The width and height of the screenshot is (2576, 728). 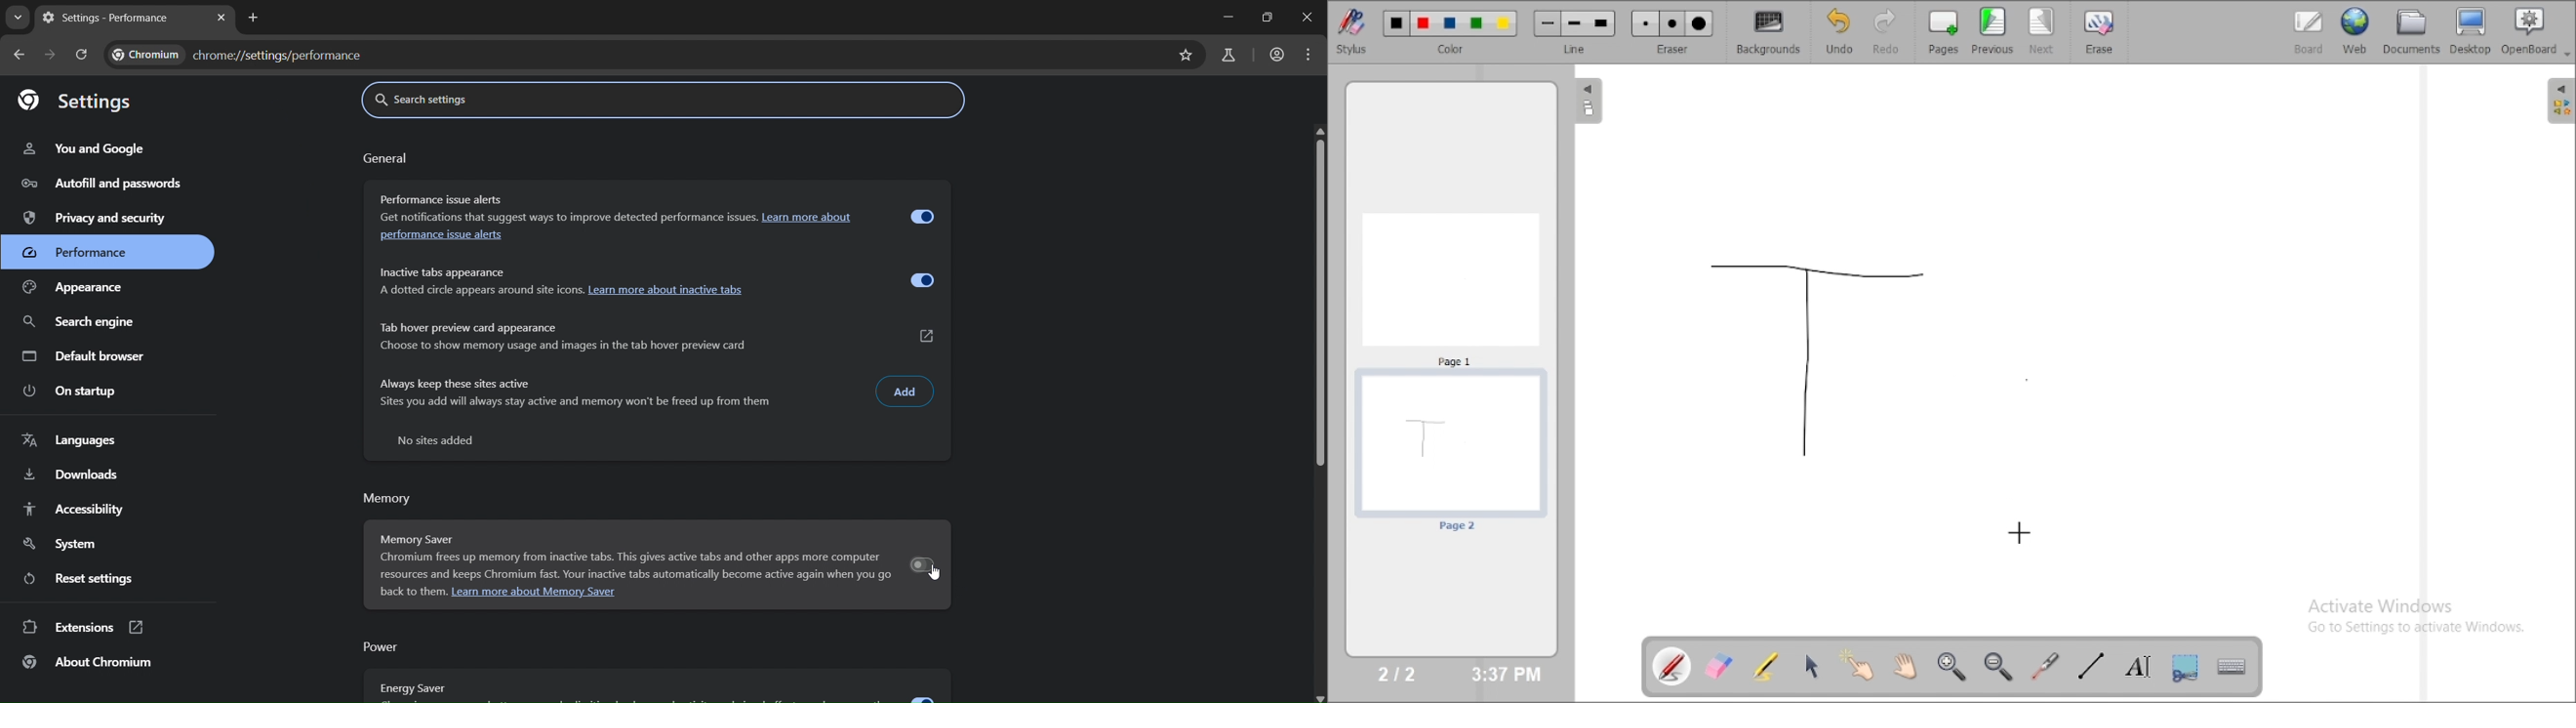 I want to click on minimize, so click(x=1227, y=18).